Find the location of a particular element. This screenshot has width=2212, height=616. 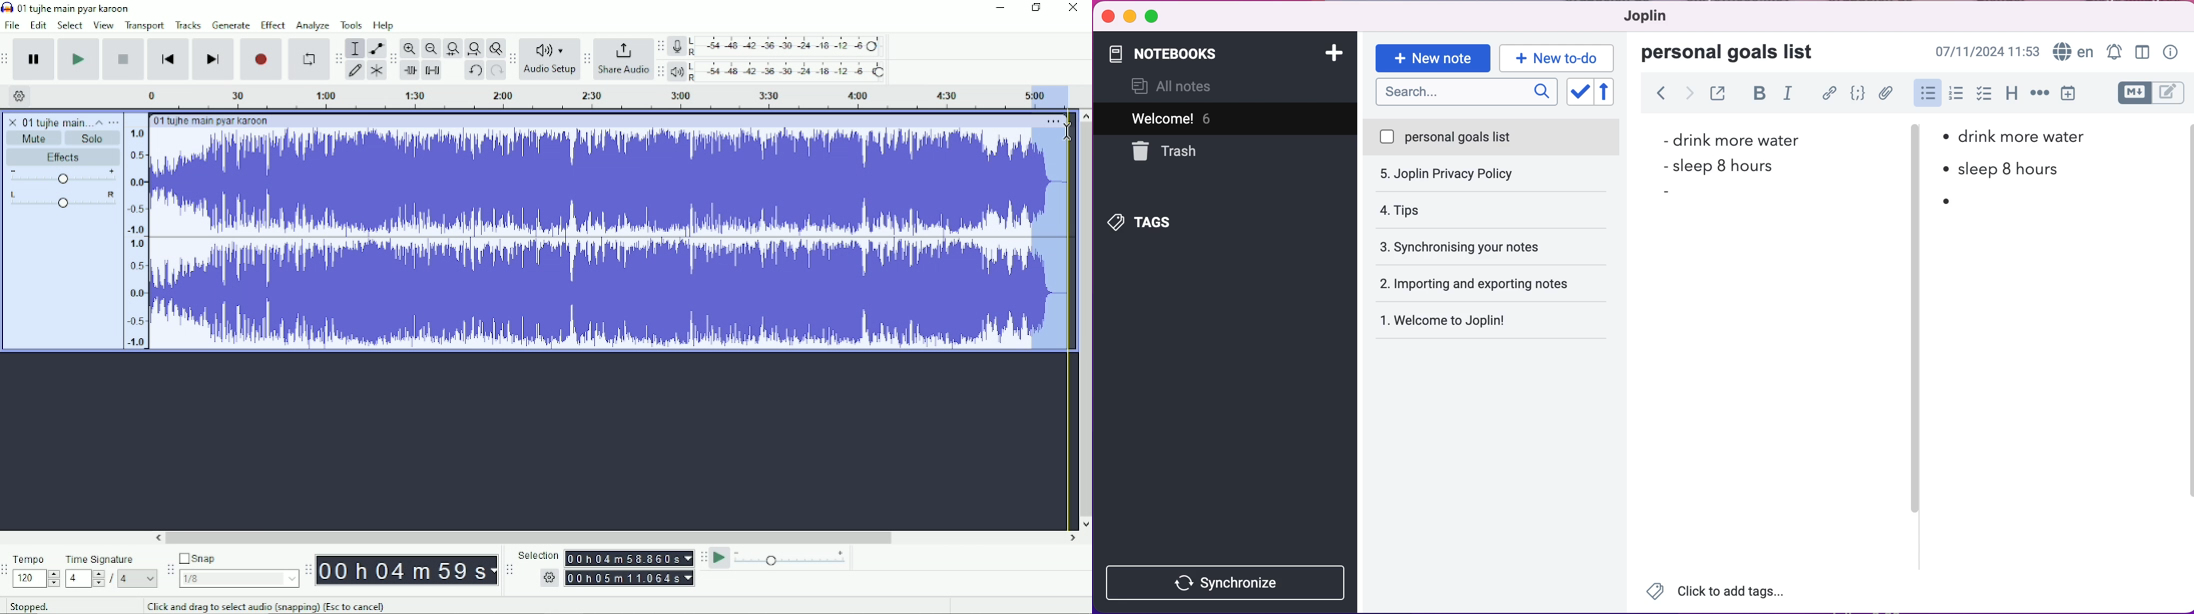

Sleep 8 hours is located at coordinates (2005, 169).